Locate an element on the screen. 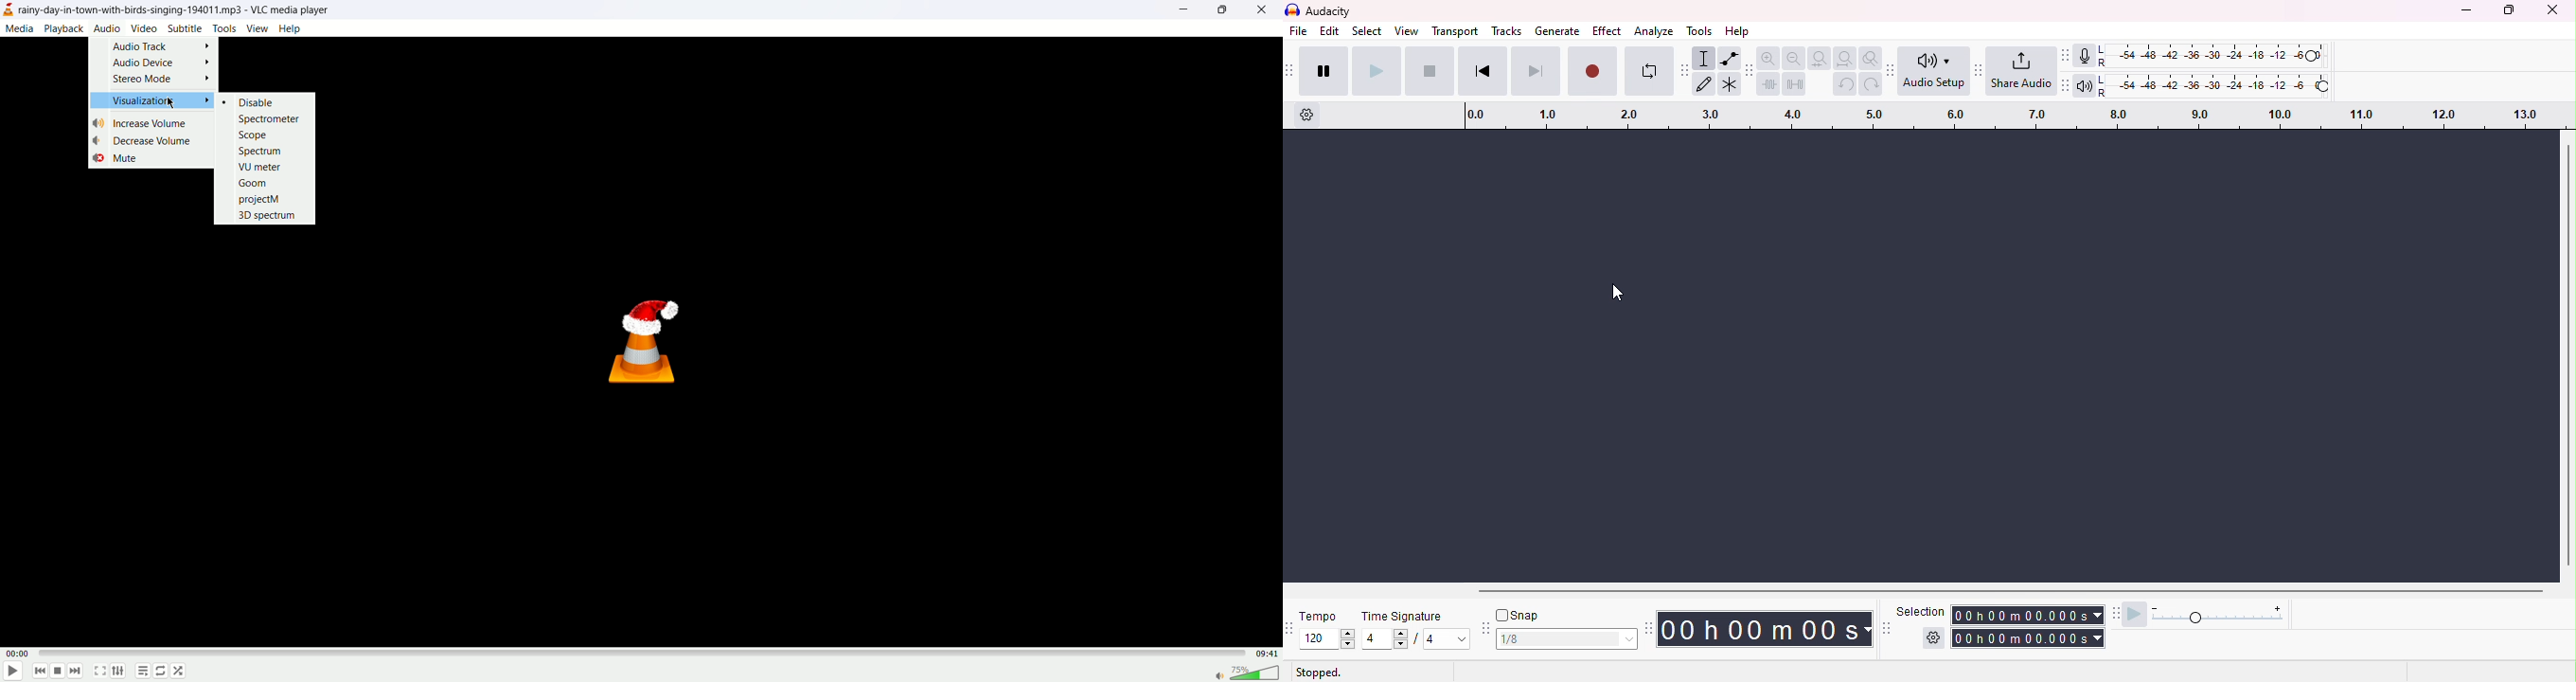 The height and width of the screenshot is (700, 2576). close is located at coordinates (1266, 12).